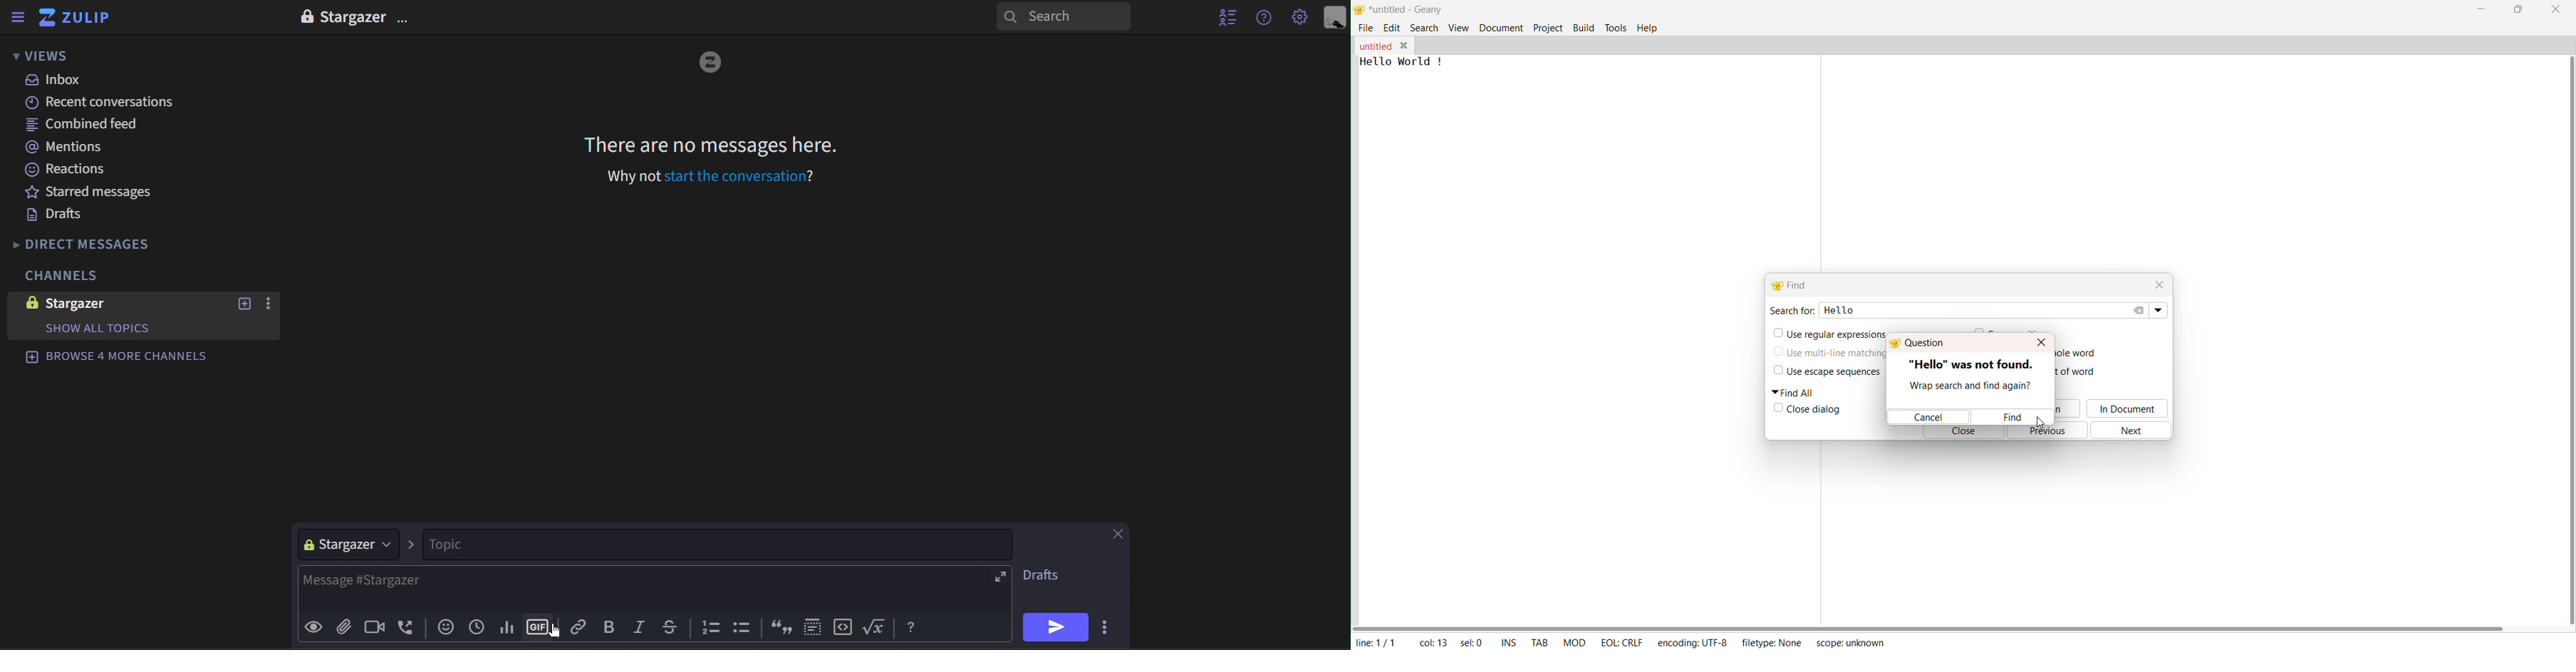  Describe the element at coordinates (100, 125) in the screenshot. I see `combined feed` at that location.